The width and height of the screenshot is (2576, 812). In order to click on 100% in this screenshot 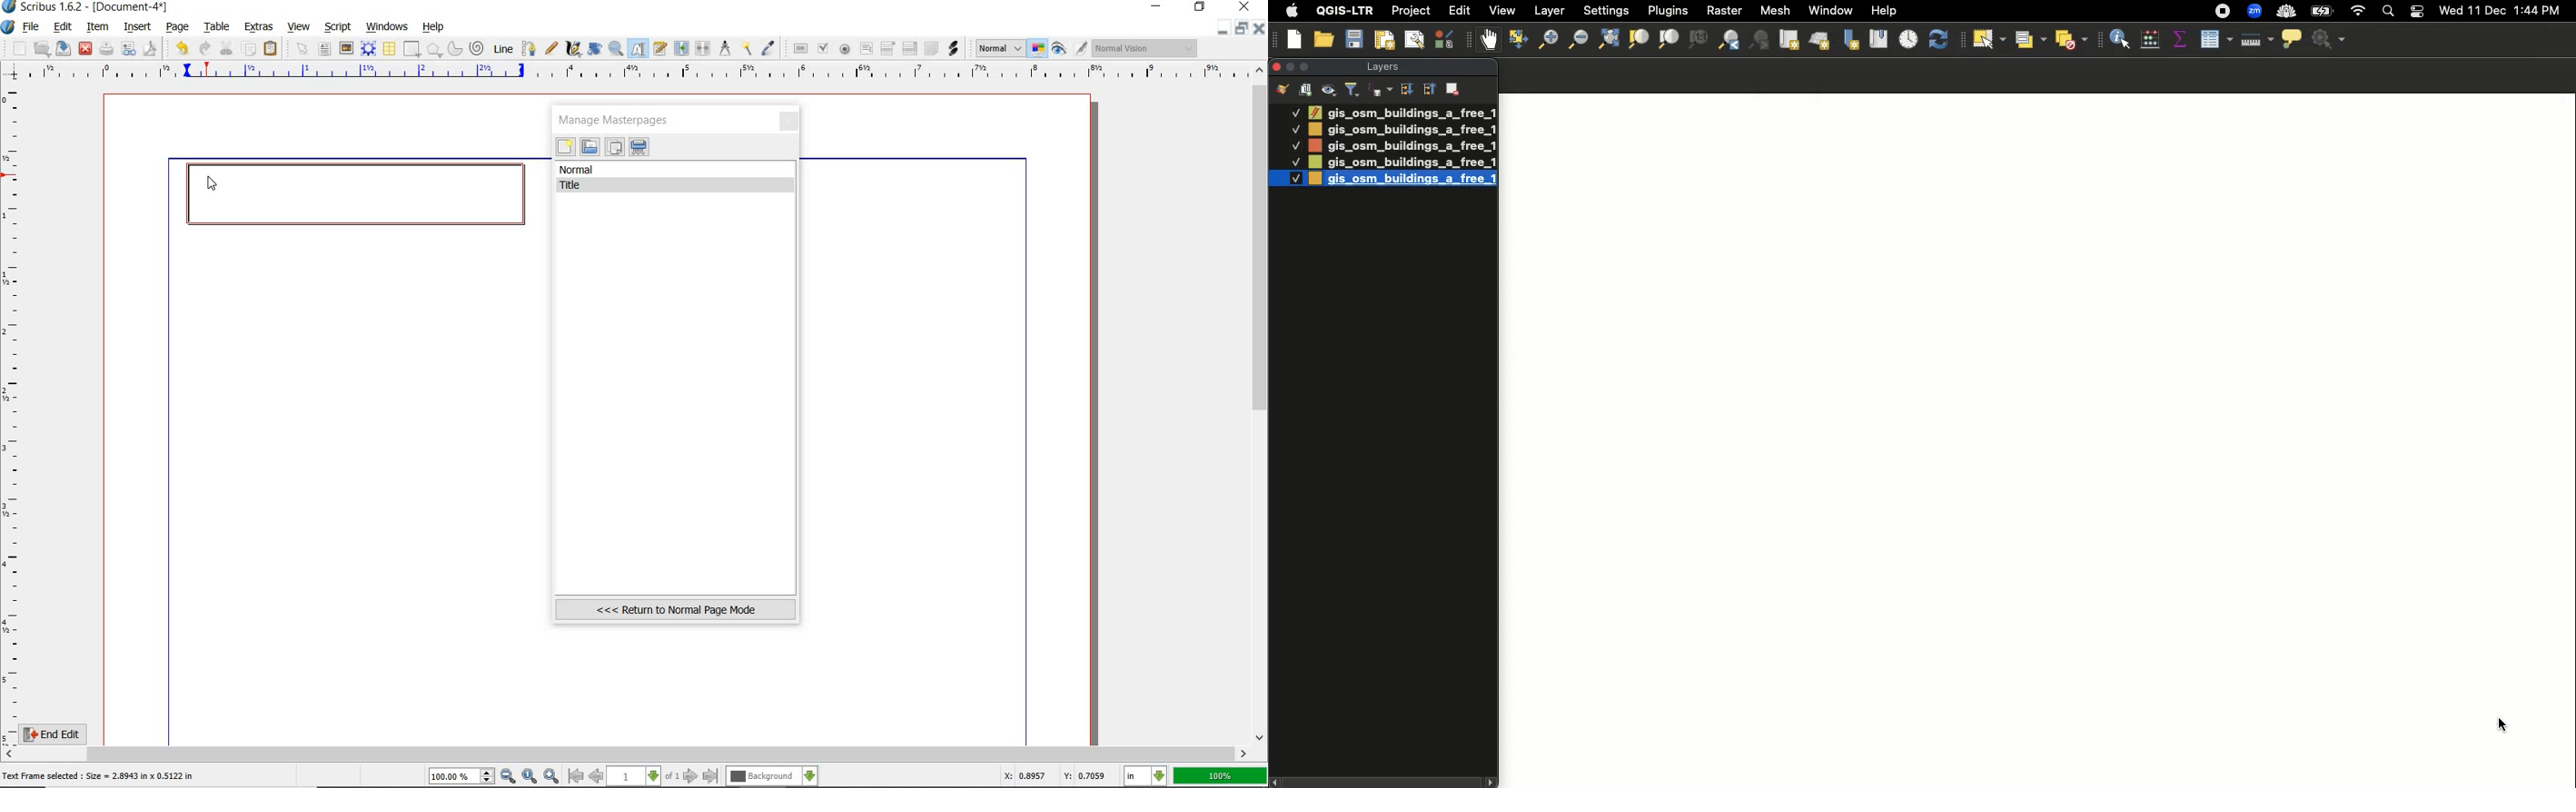, I will do `click(1222, 776)`.